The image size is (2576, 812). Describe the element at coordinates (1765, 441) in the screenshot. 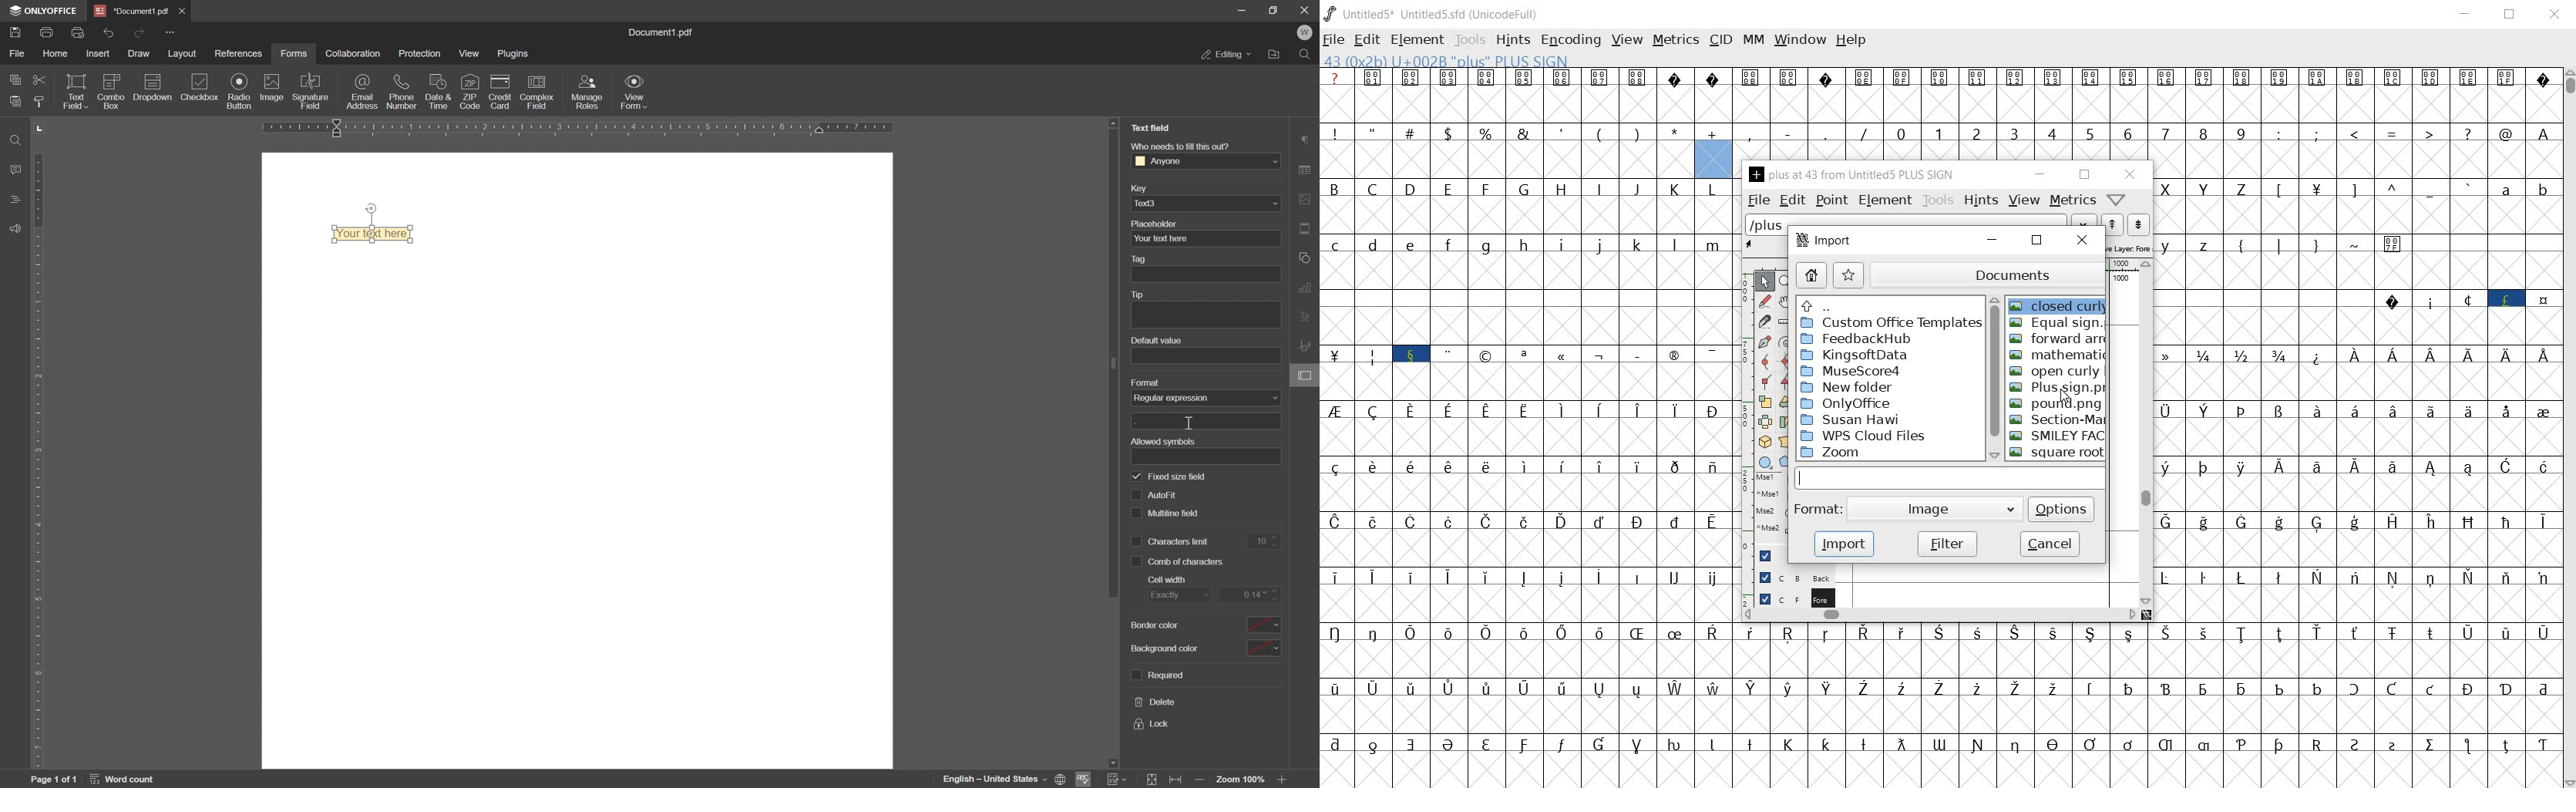

I see `rotate the selection in 3D and project back to plane` at that location.